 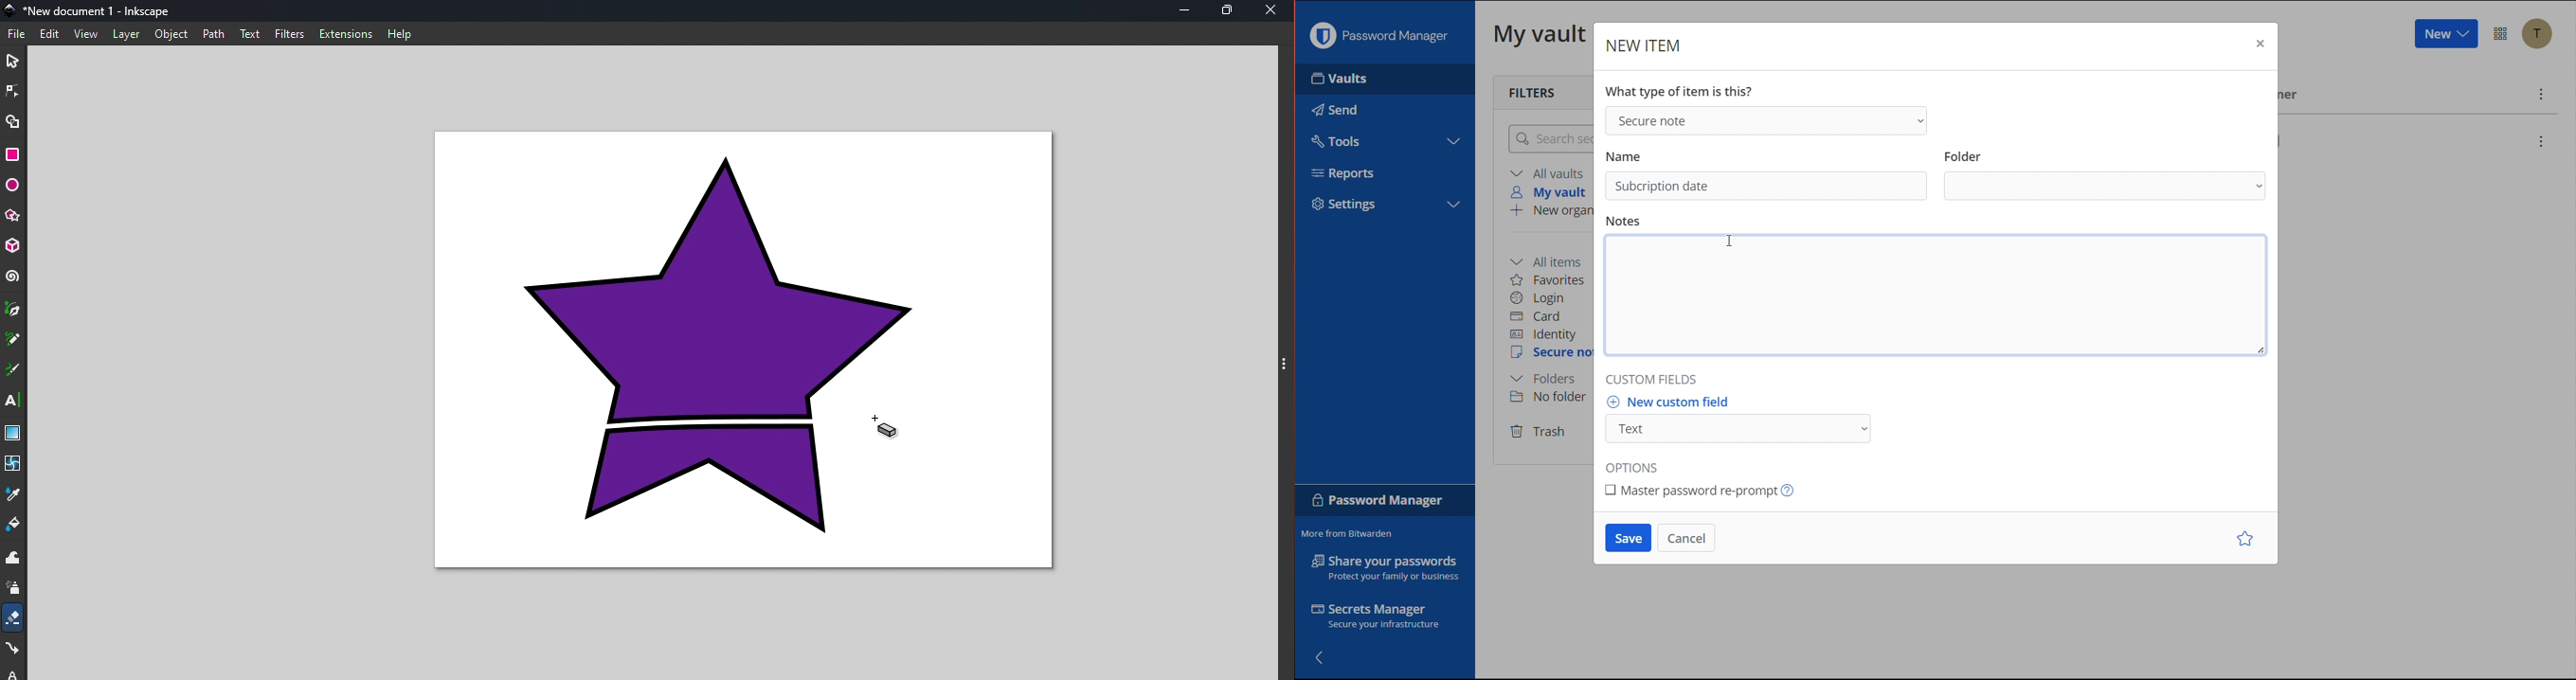 I want to click on paint bucket tool, so click(x=14, y=526).